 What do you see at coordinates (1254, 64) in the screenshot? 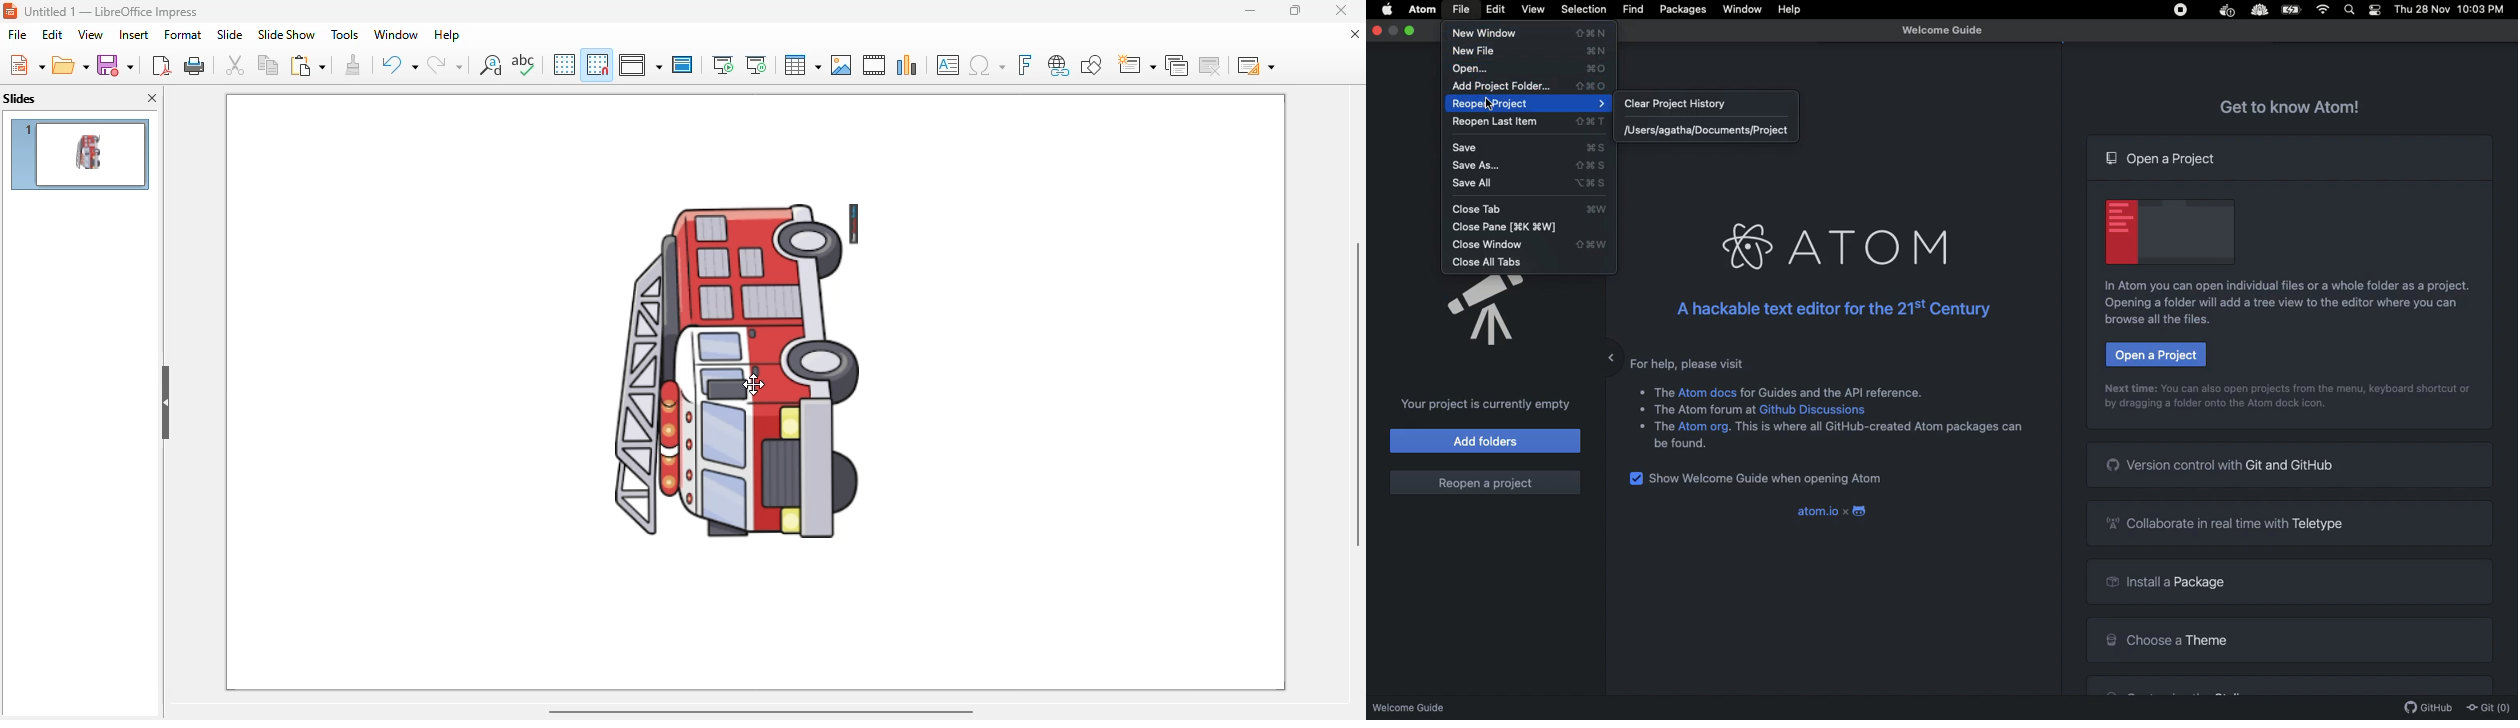
I see `slide layout` at bounding box center [1254, 64].